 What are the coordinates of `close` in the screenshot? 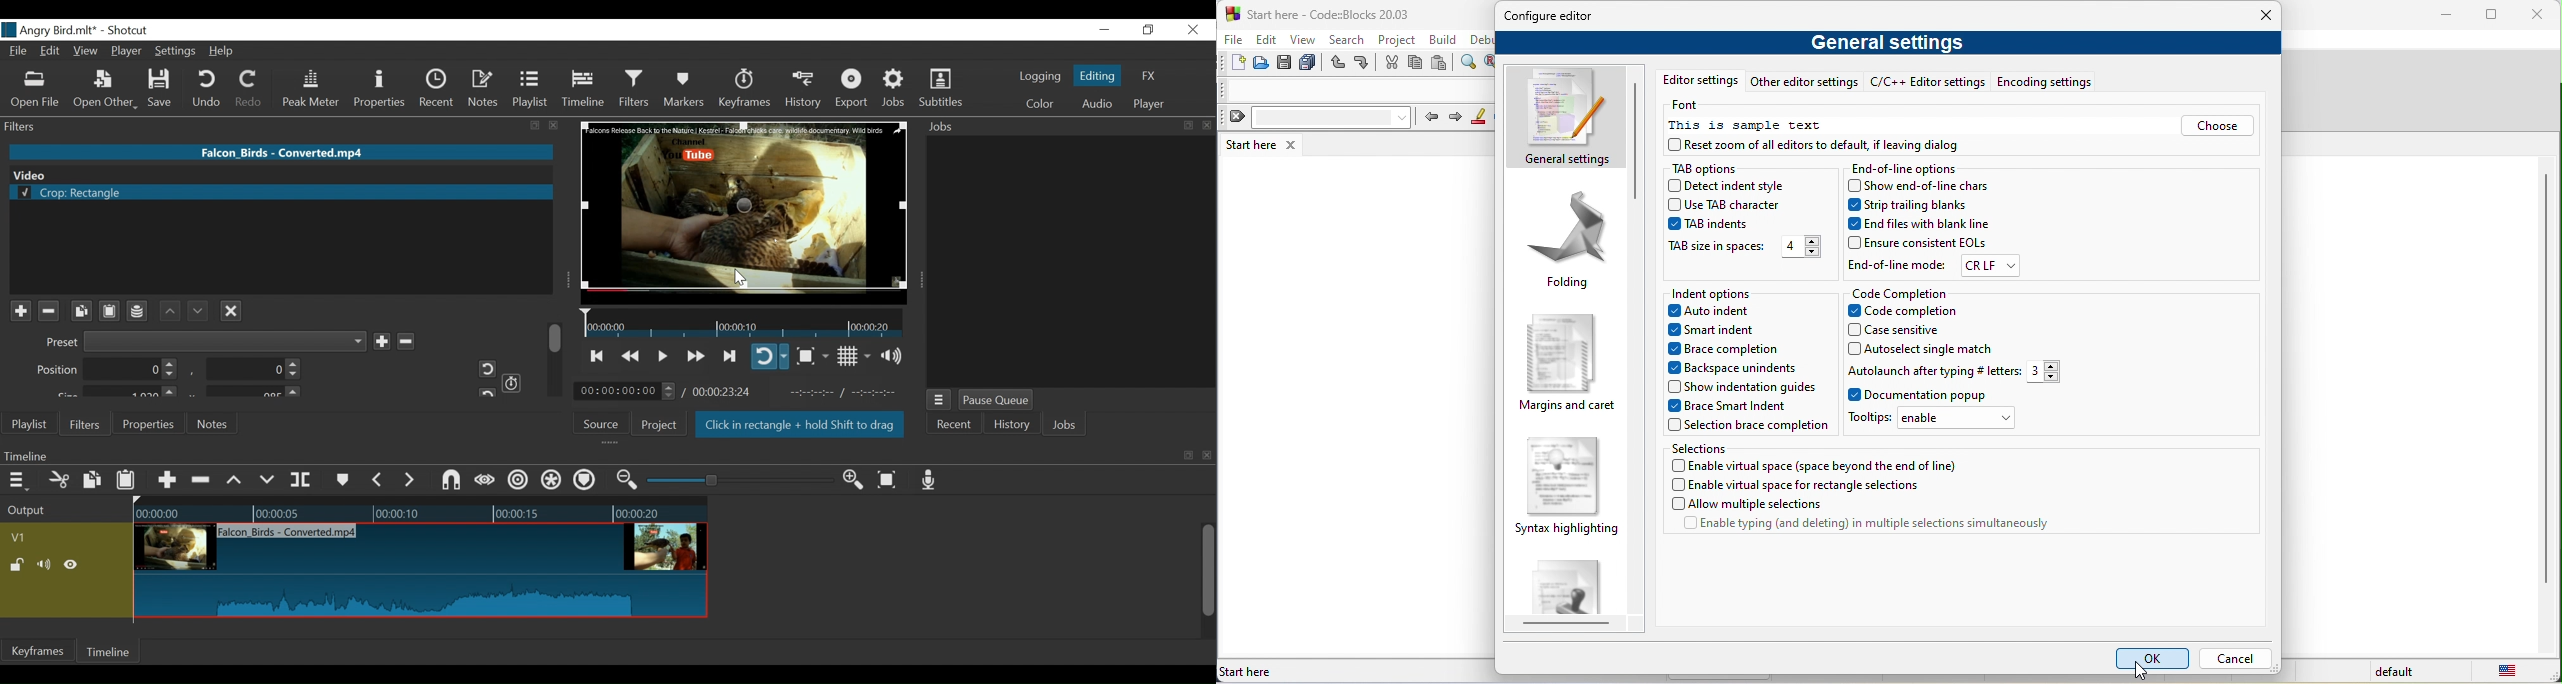 It's located at (1290, 146).